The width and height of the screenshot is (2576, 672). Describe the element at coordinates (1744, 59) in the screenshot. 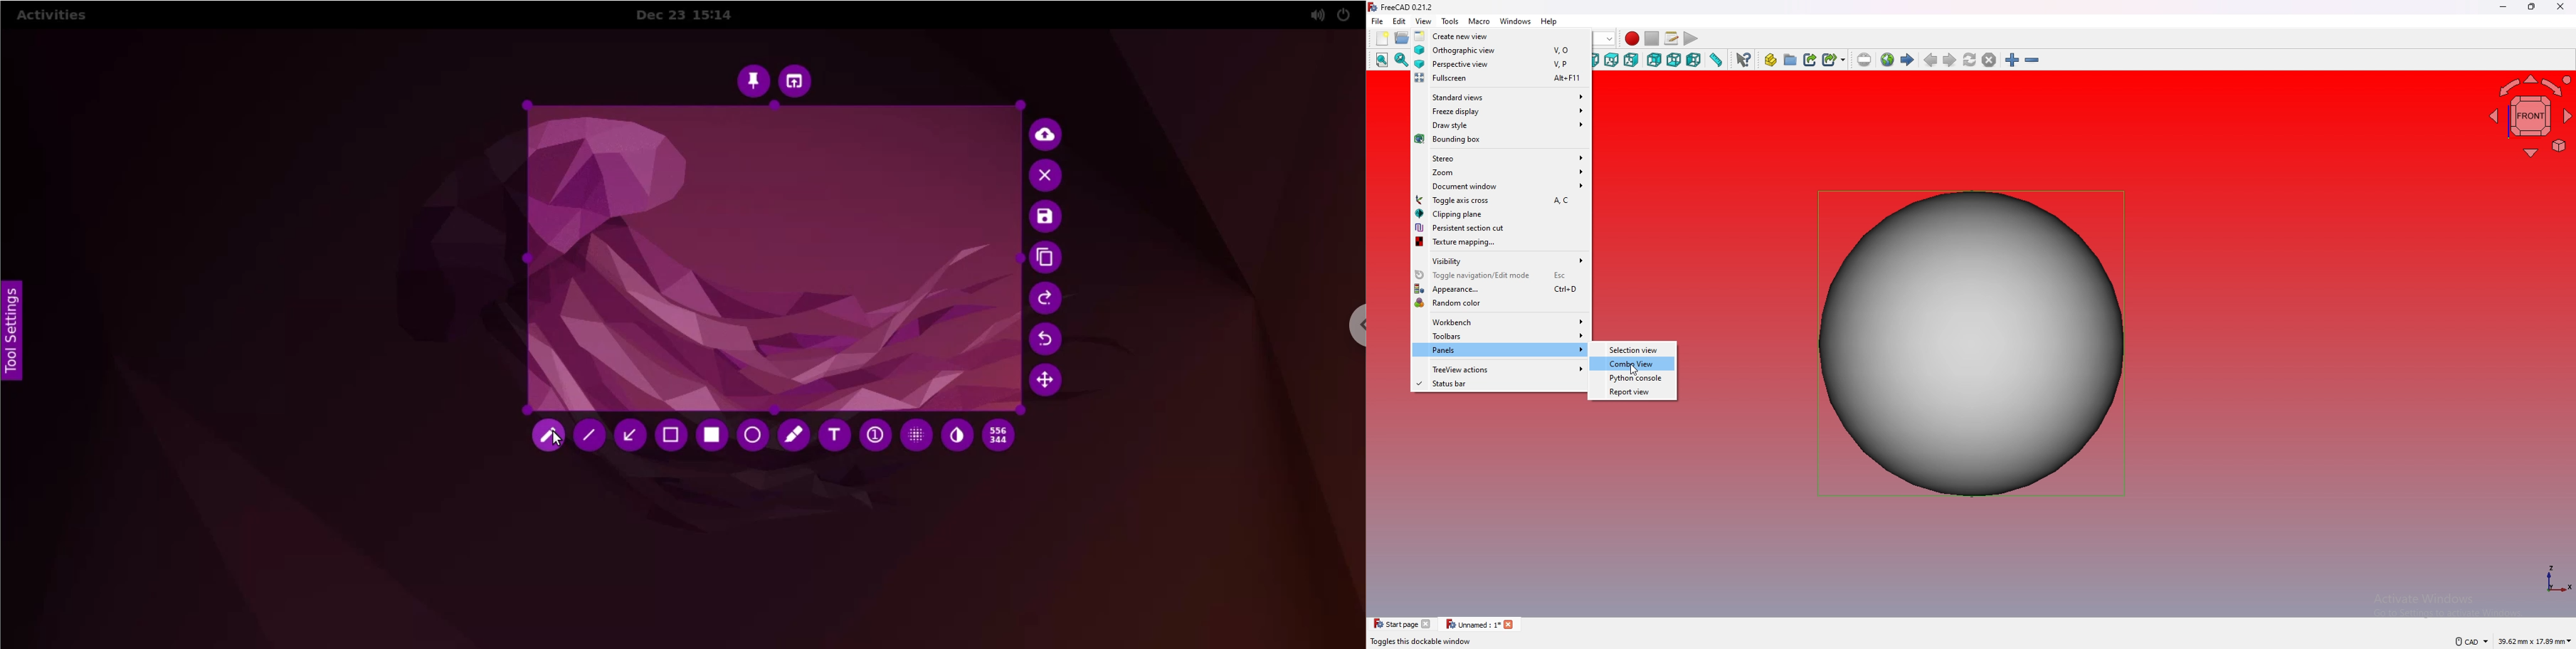

I see `whats this` at that location.